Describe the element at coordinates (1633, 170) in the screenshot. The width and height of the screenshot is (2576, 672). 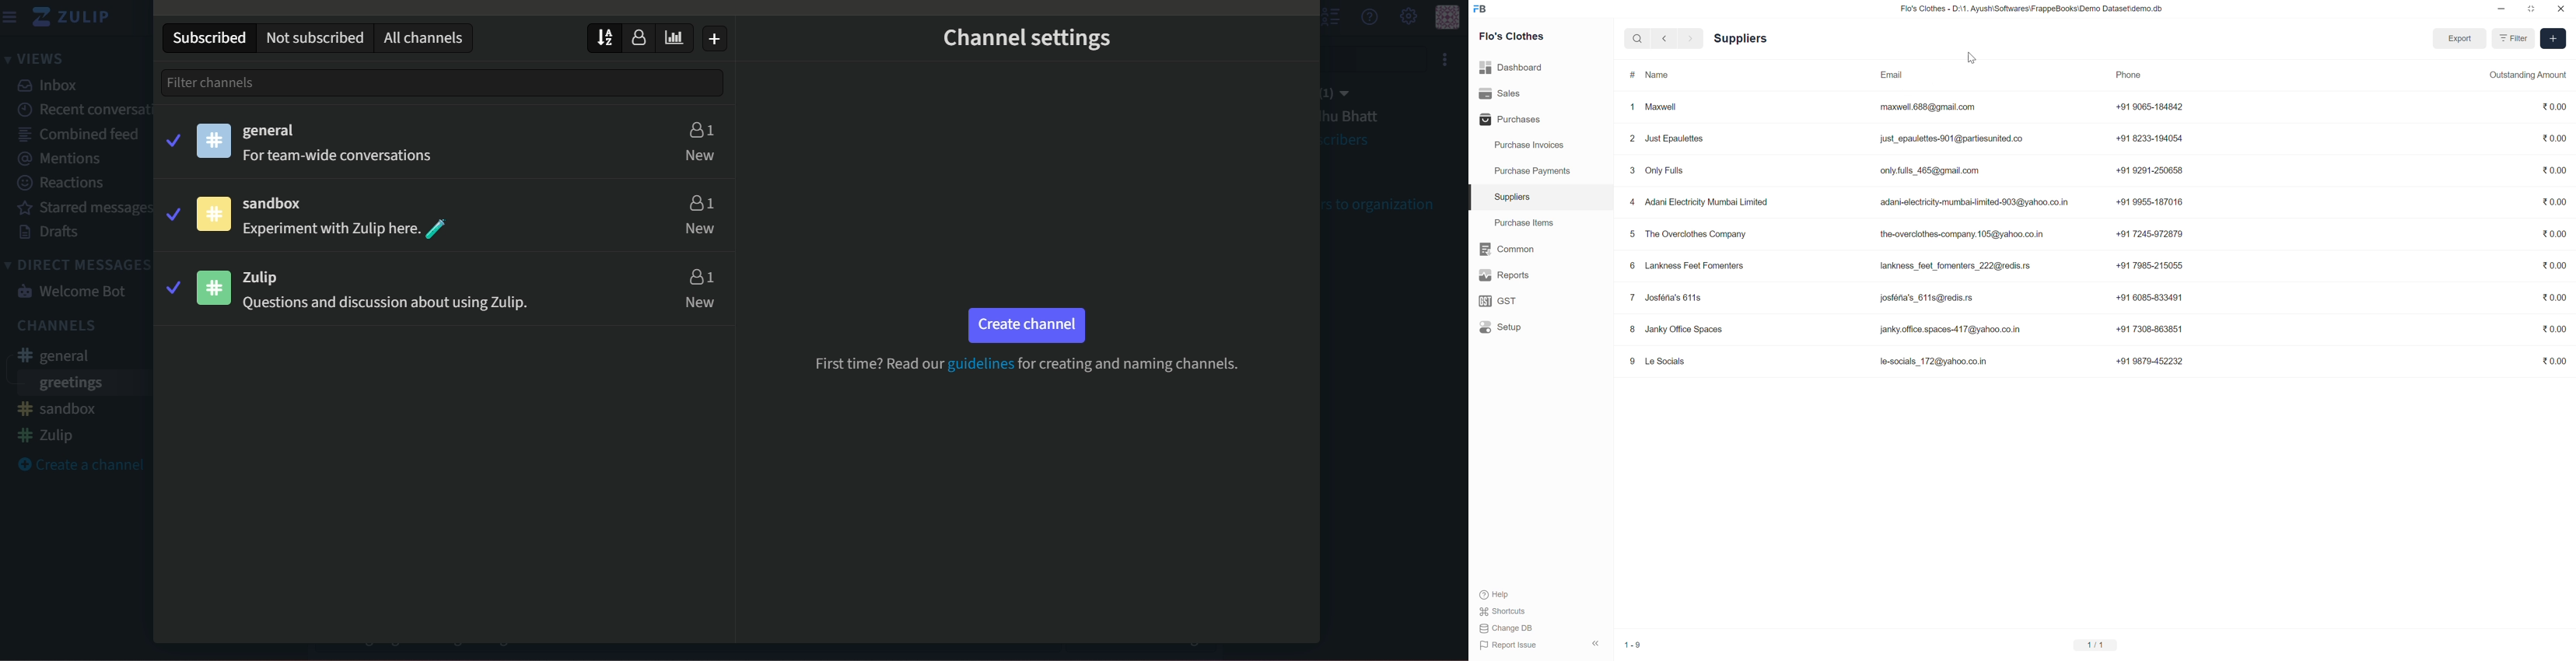
I see `3` at that location.